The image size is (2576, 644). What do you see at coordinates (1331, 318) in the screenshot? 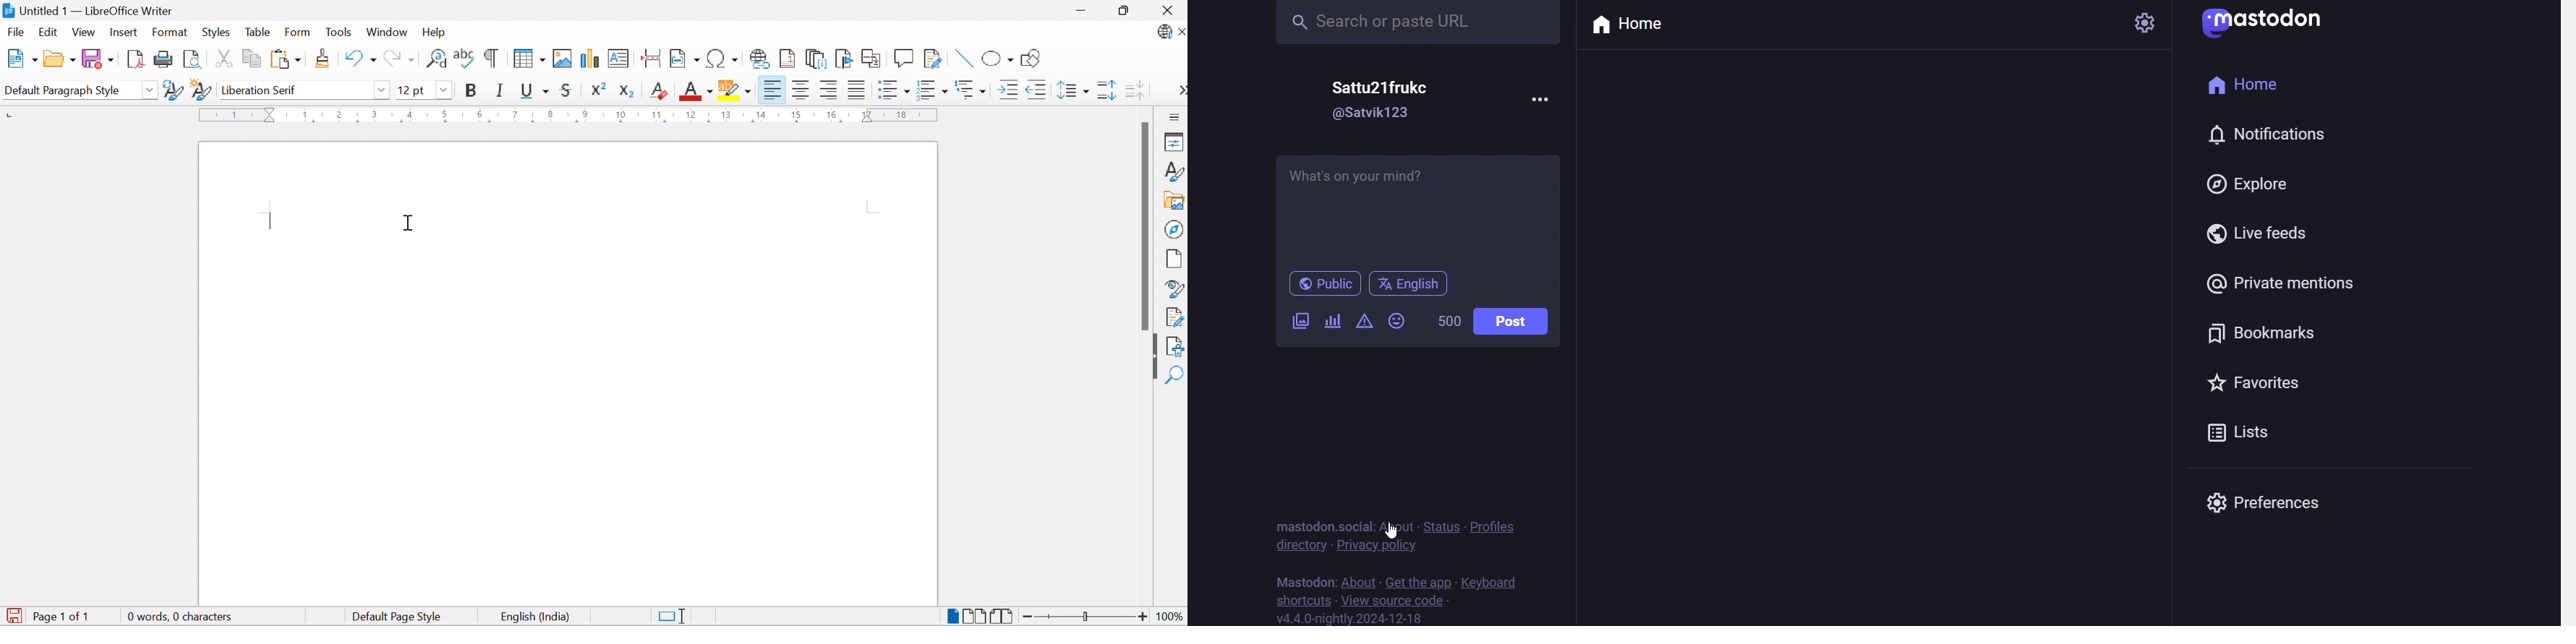
I see `poll` at bounding box center [1331, 318].